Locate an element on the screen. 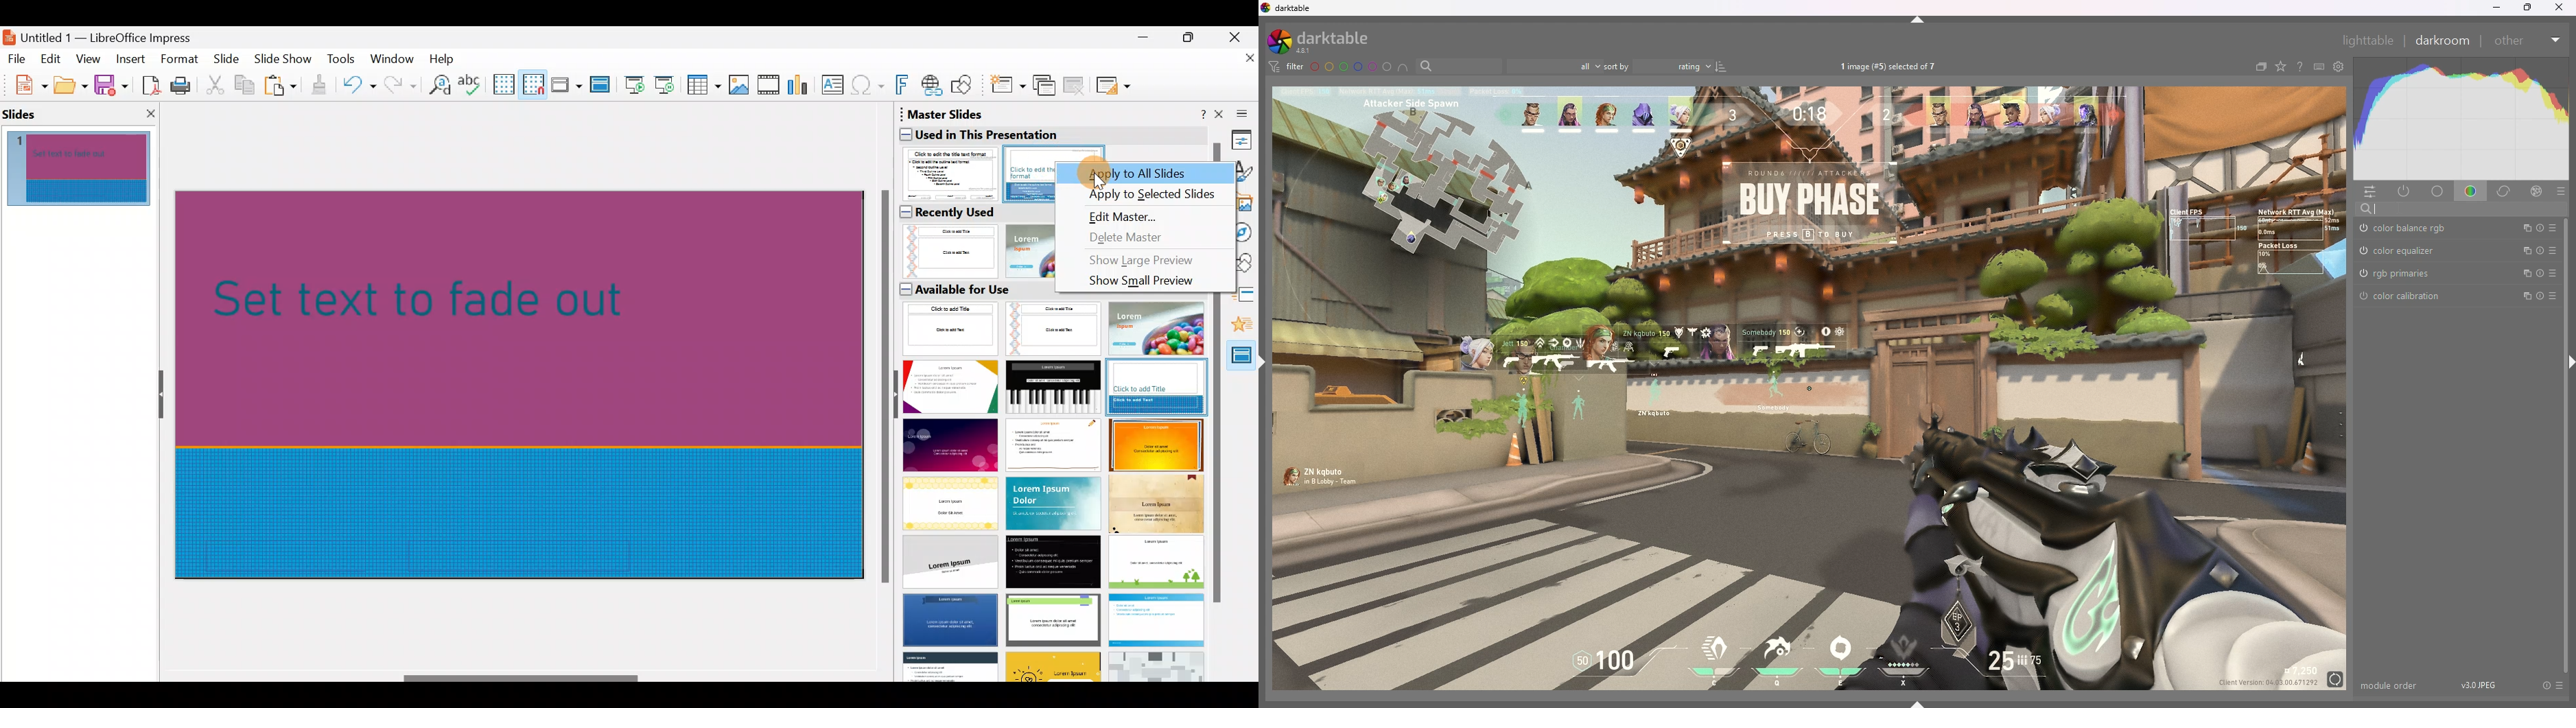 This screenshot has height=728, width=2576. input search is located at coordinates (2463, 209).